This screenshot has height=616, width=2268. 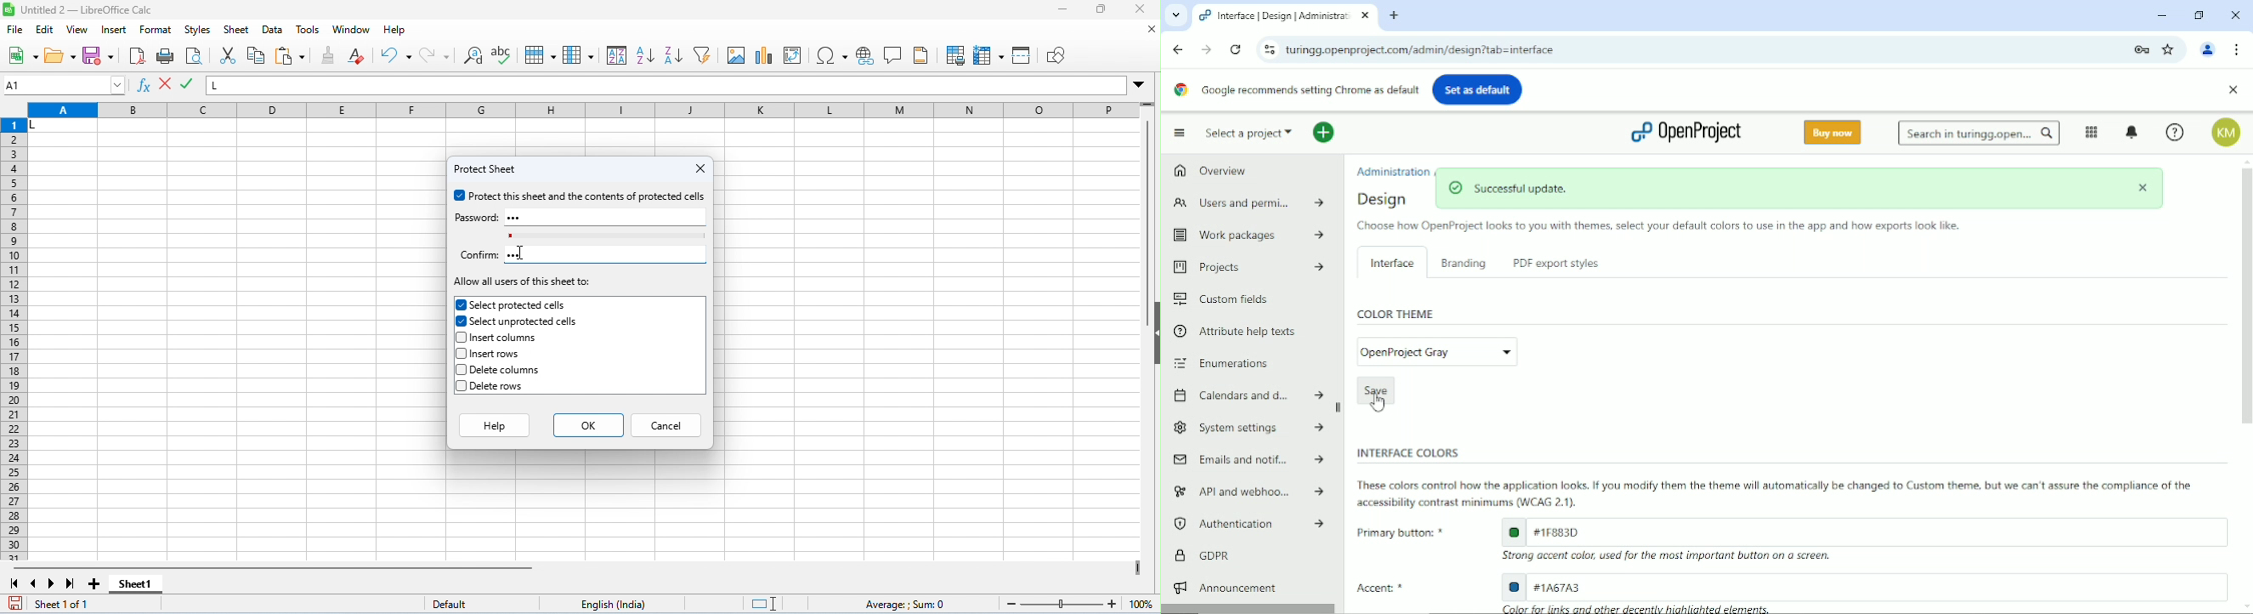 I want to click on freeze rows and columns, so click(x=991, y=56).